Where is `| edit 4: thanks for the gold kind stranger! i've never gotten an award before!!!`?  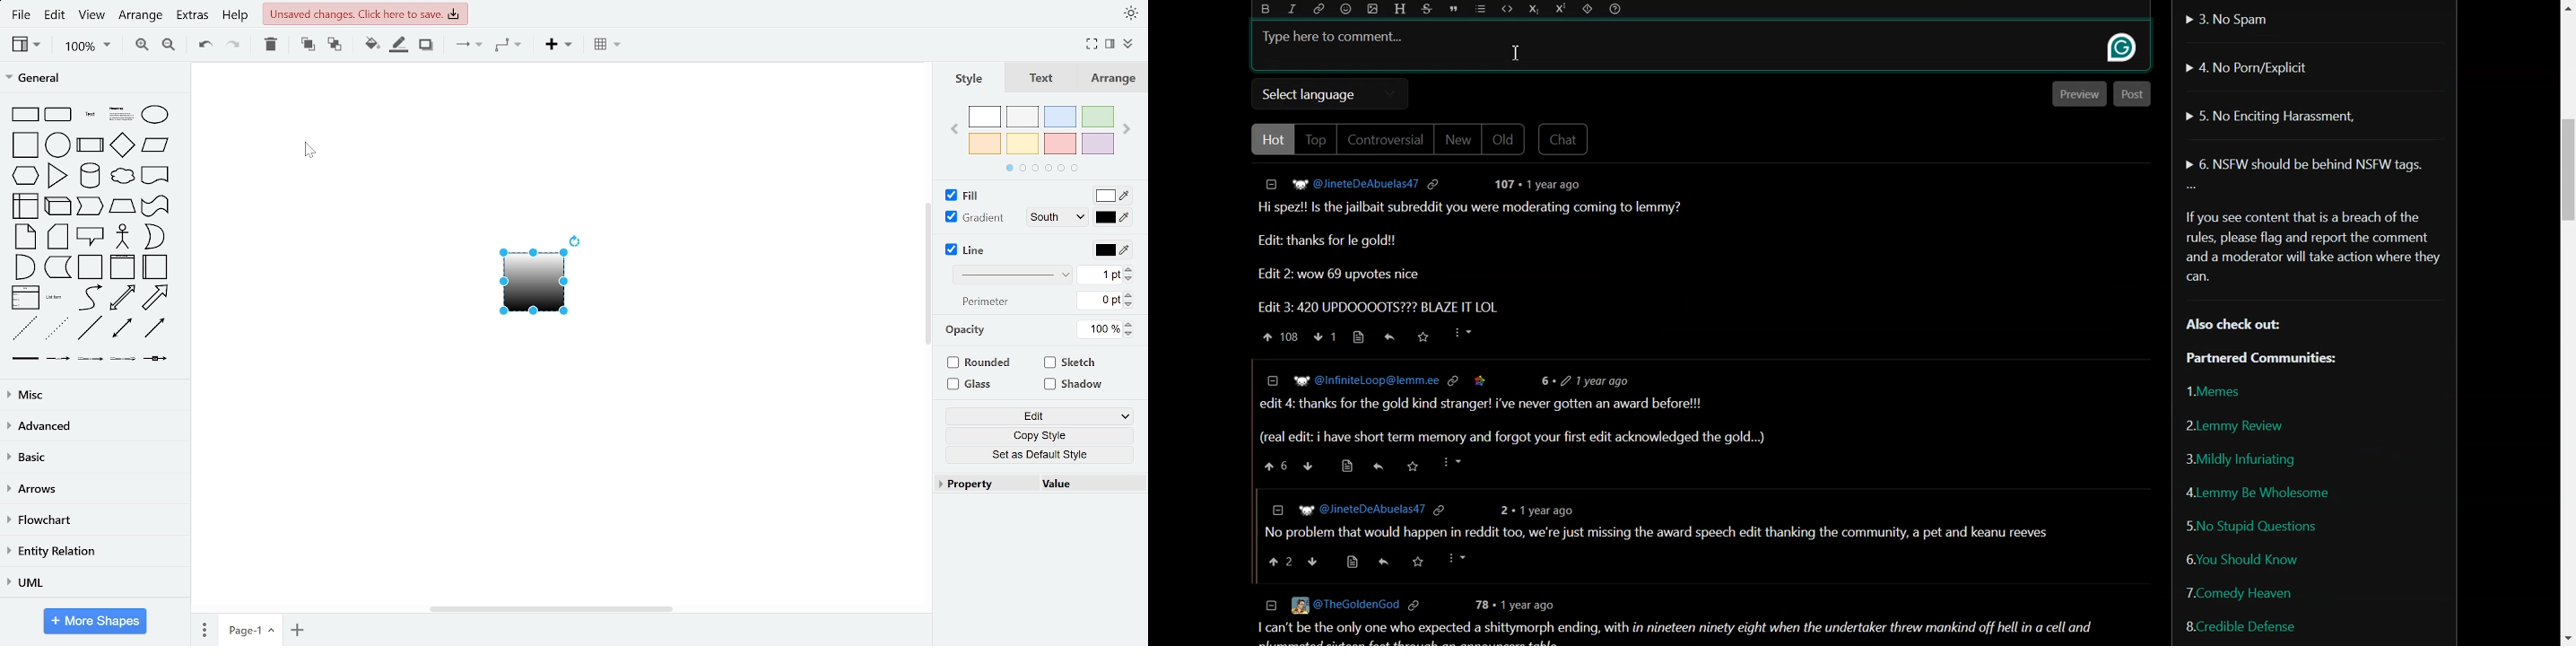
| edit 4: thanks for the gold kind stranger! i've never gotten an award before!!! is located at coordinates (1482, 405).